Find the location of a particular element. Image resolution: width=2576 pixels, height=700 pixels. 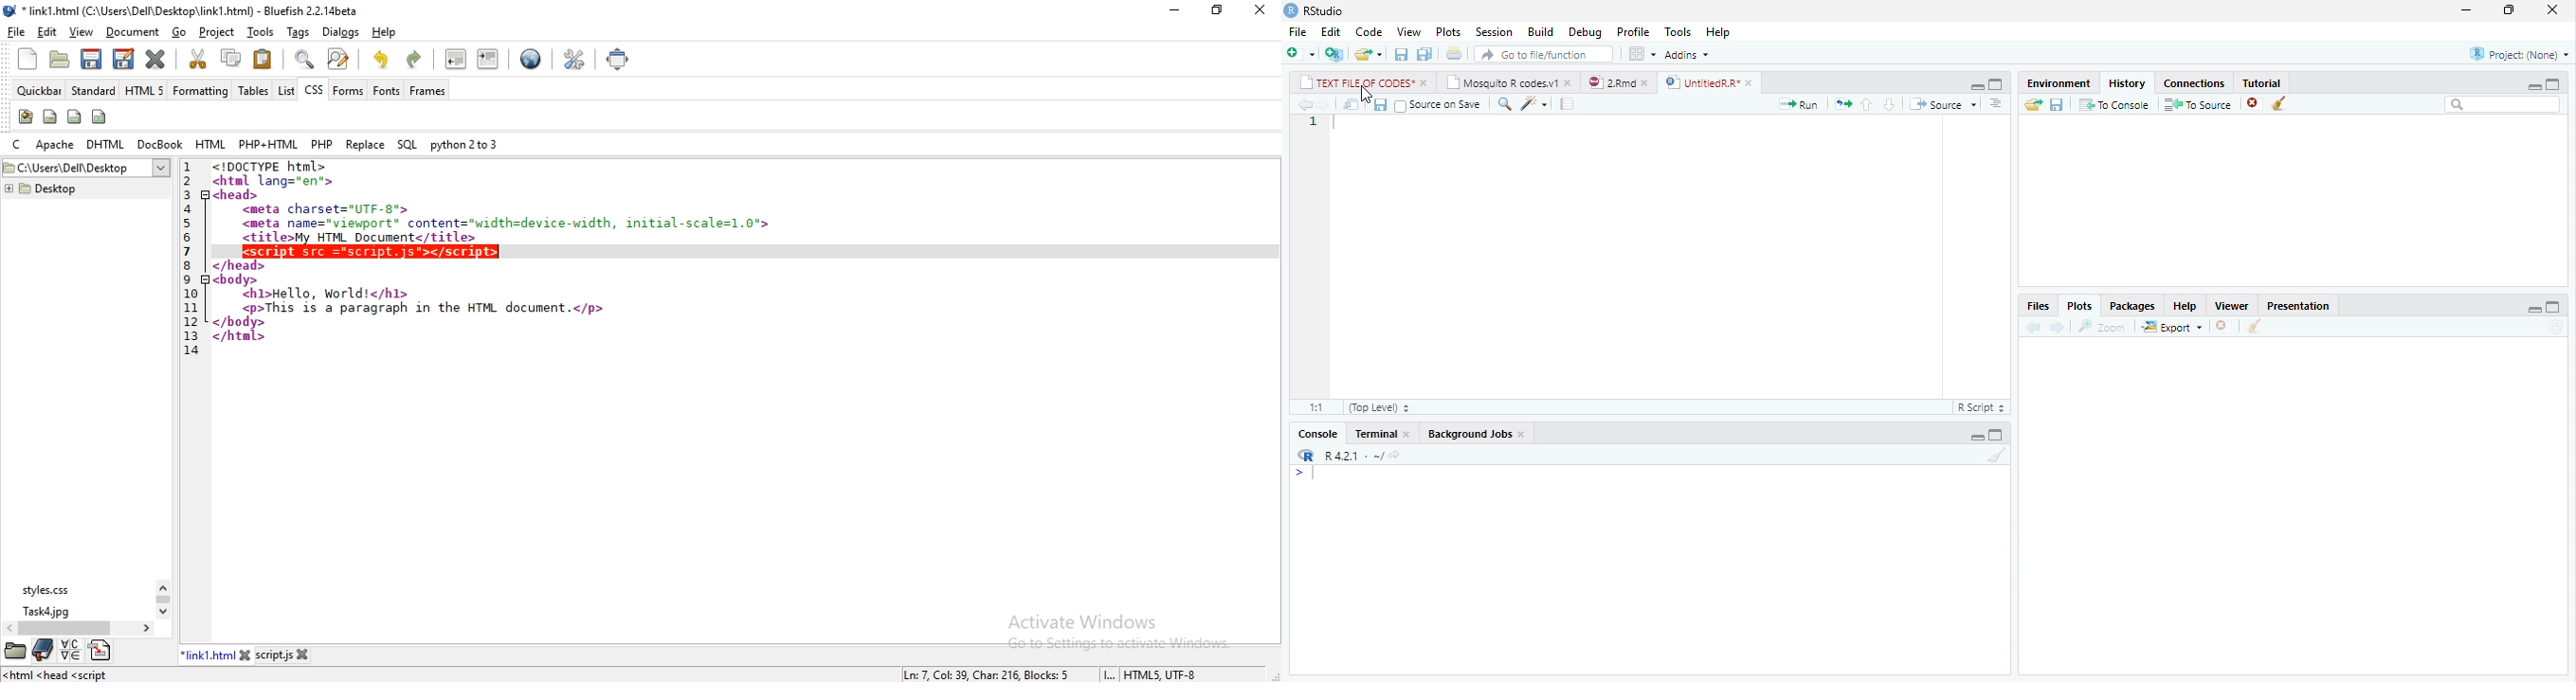

7 is located at coordinates (187, 252).